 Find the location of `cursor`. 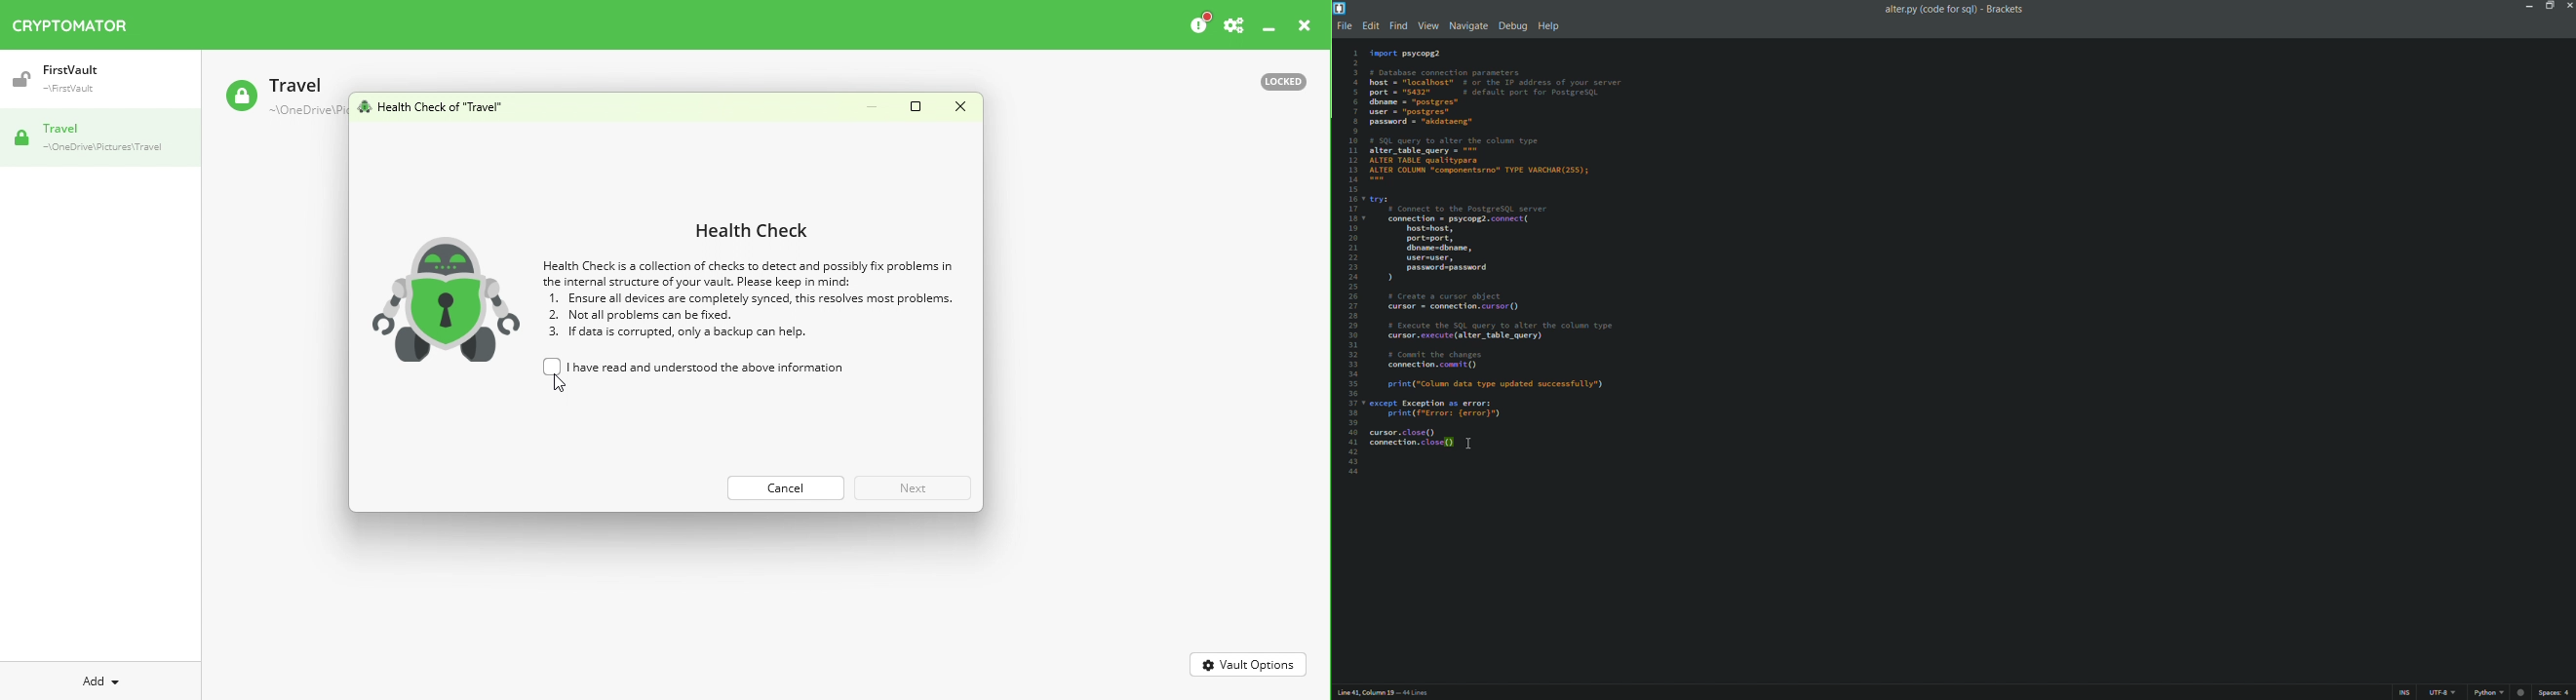

cursor is located at coordinates (561, 386).